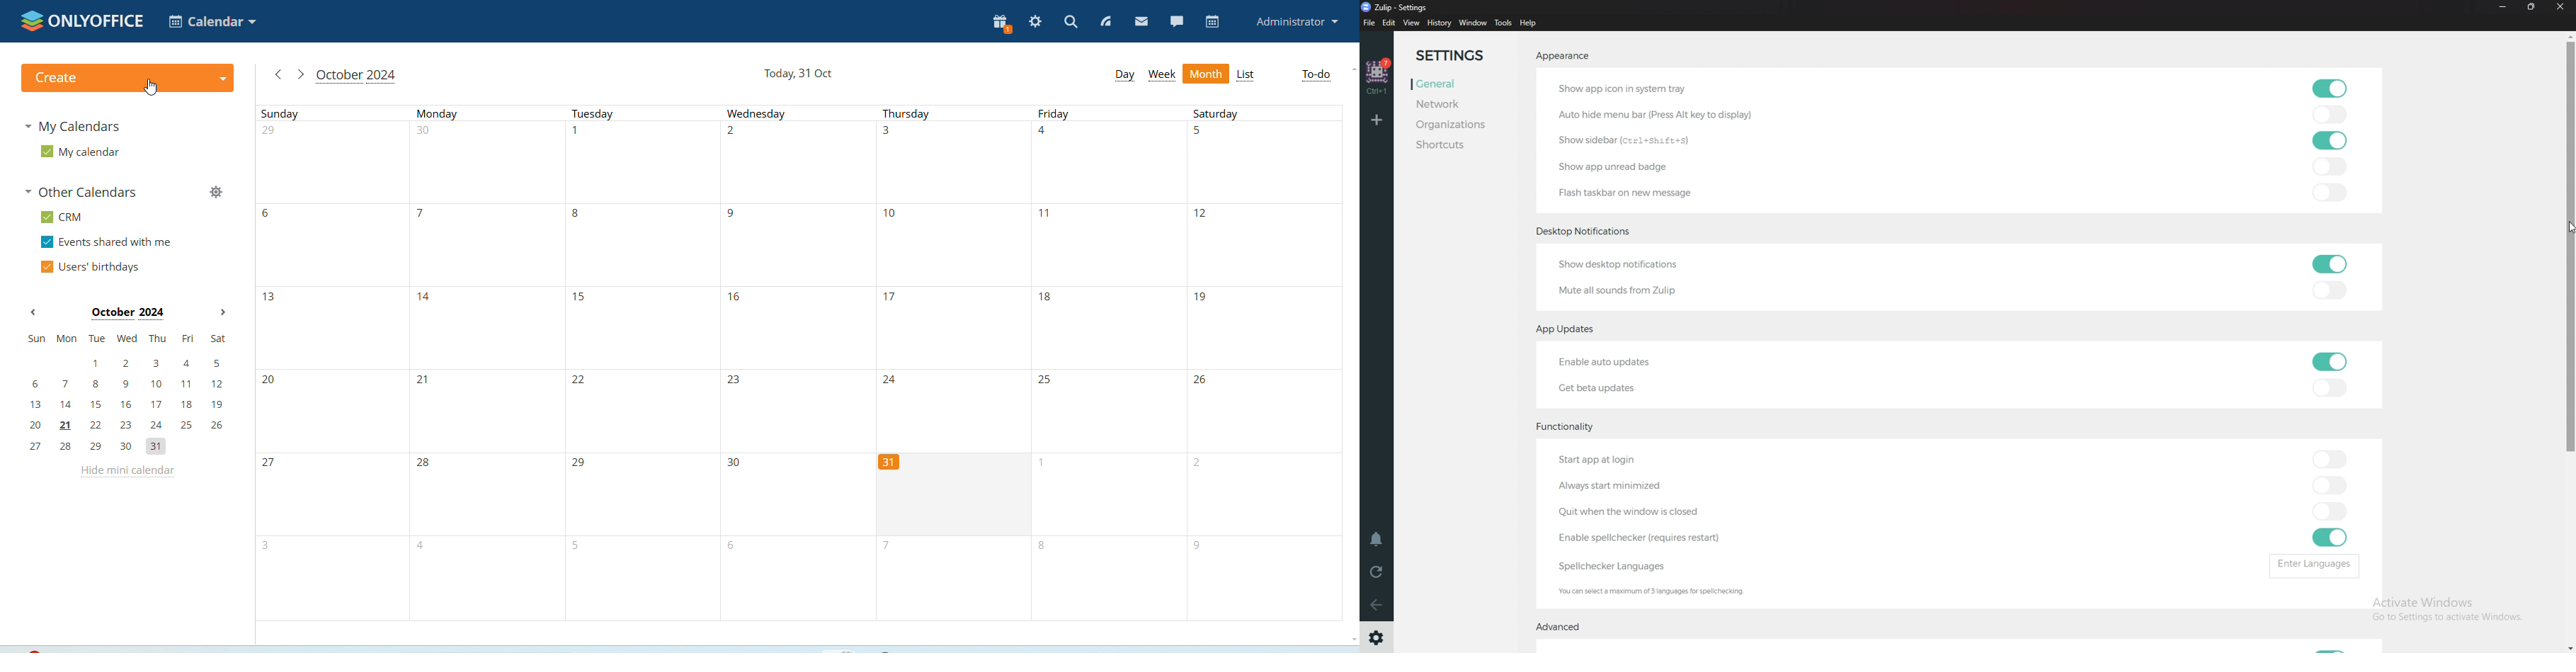 The width and height of the screenshot is (2576, 672). What do you see at coordinates (1393, 6) in the screenshot?
I see `zulip` at bounding box center [1393, 6].